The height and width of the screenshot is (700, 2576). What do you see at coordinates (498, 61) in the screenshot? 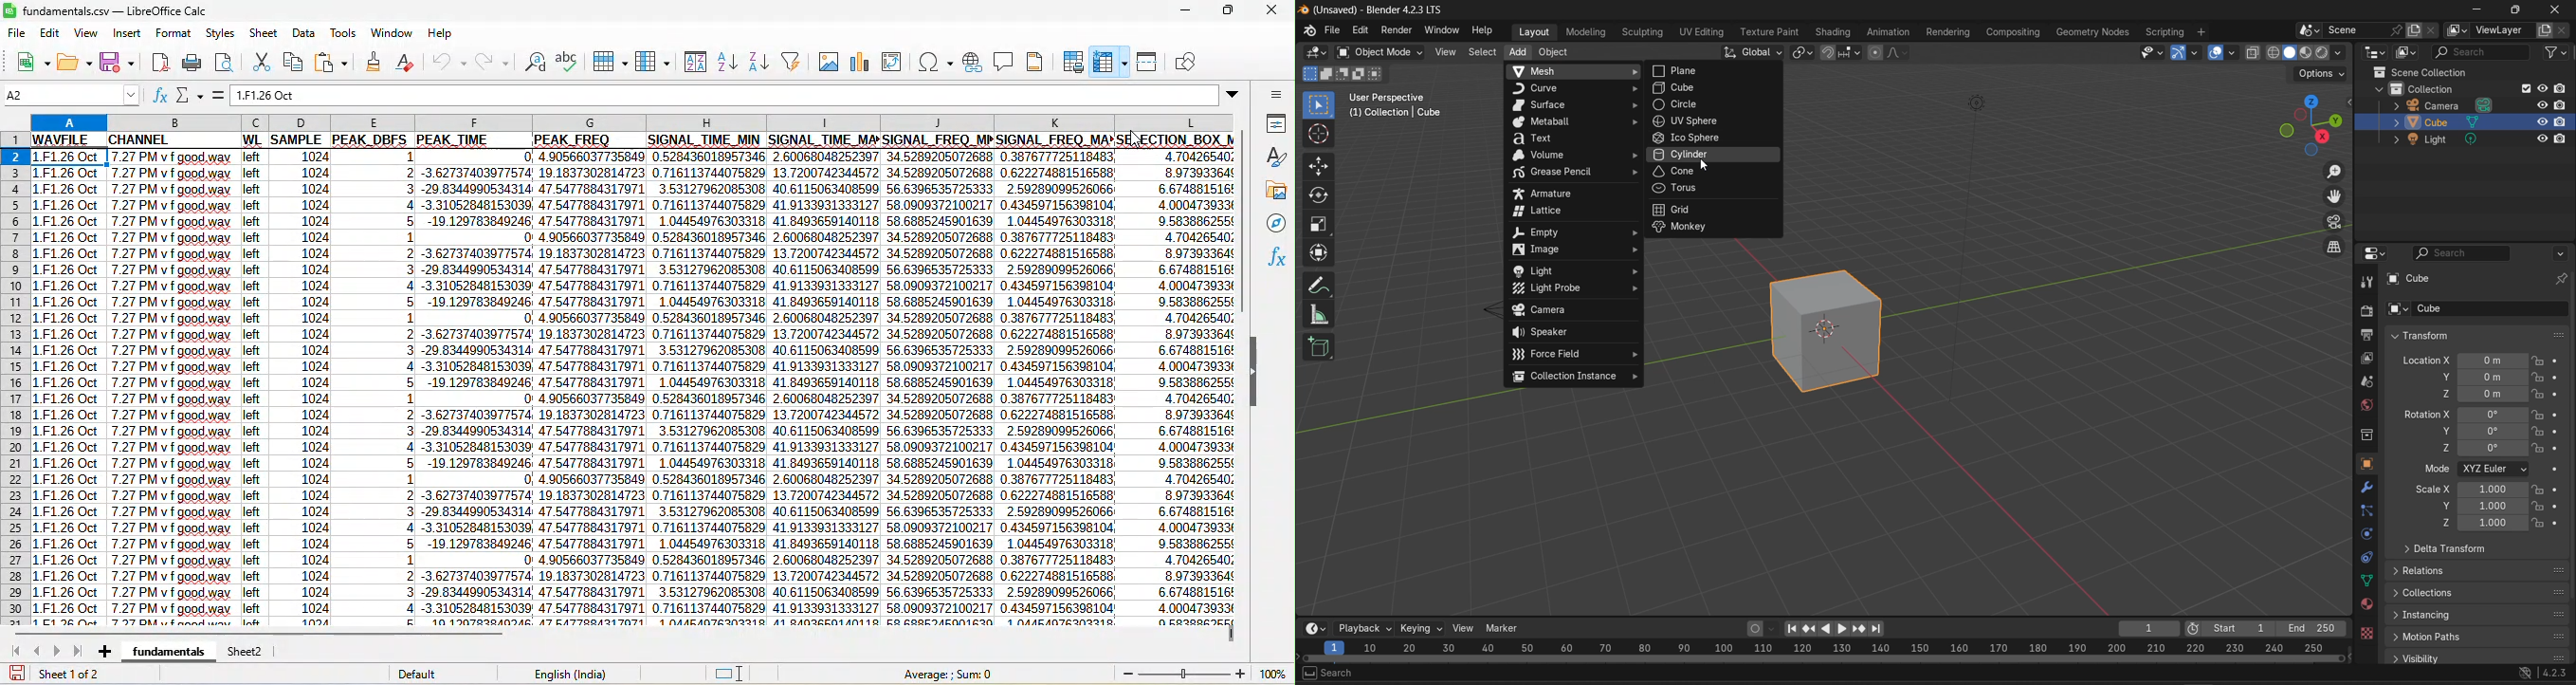
I see `redo` at bounding box center [498, 61].